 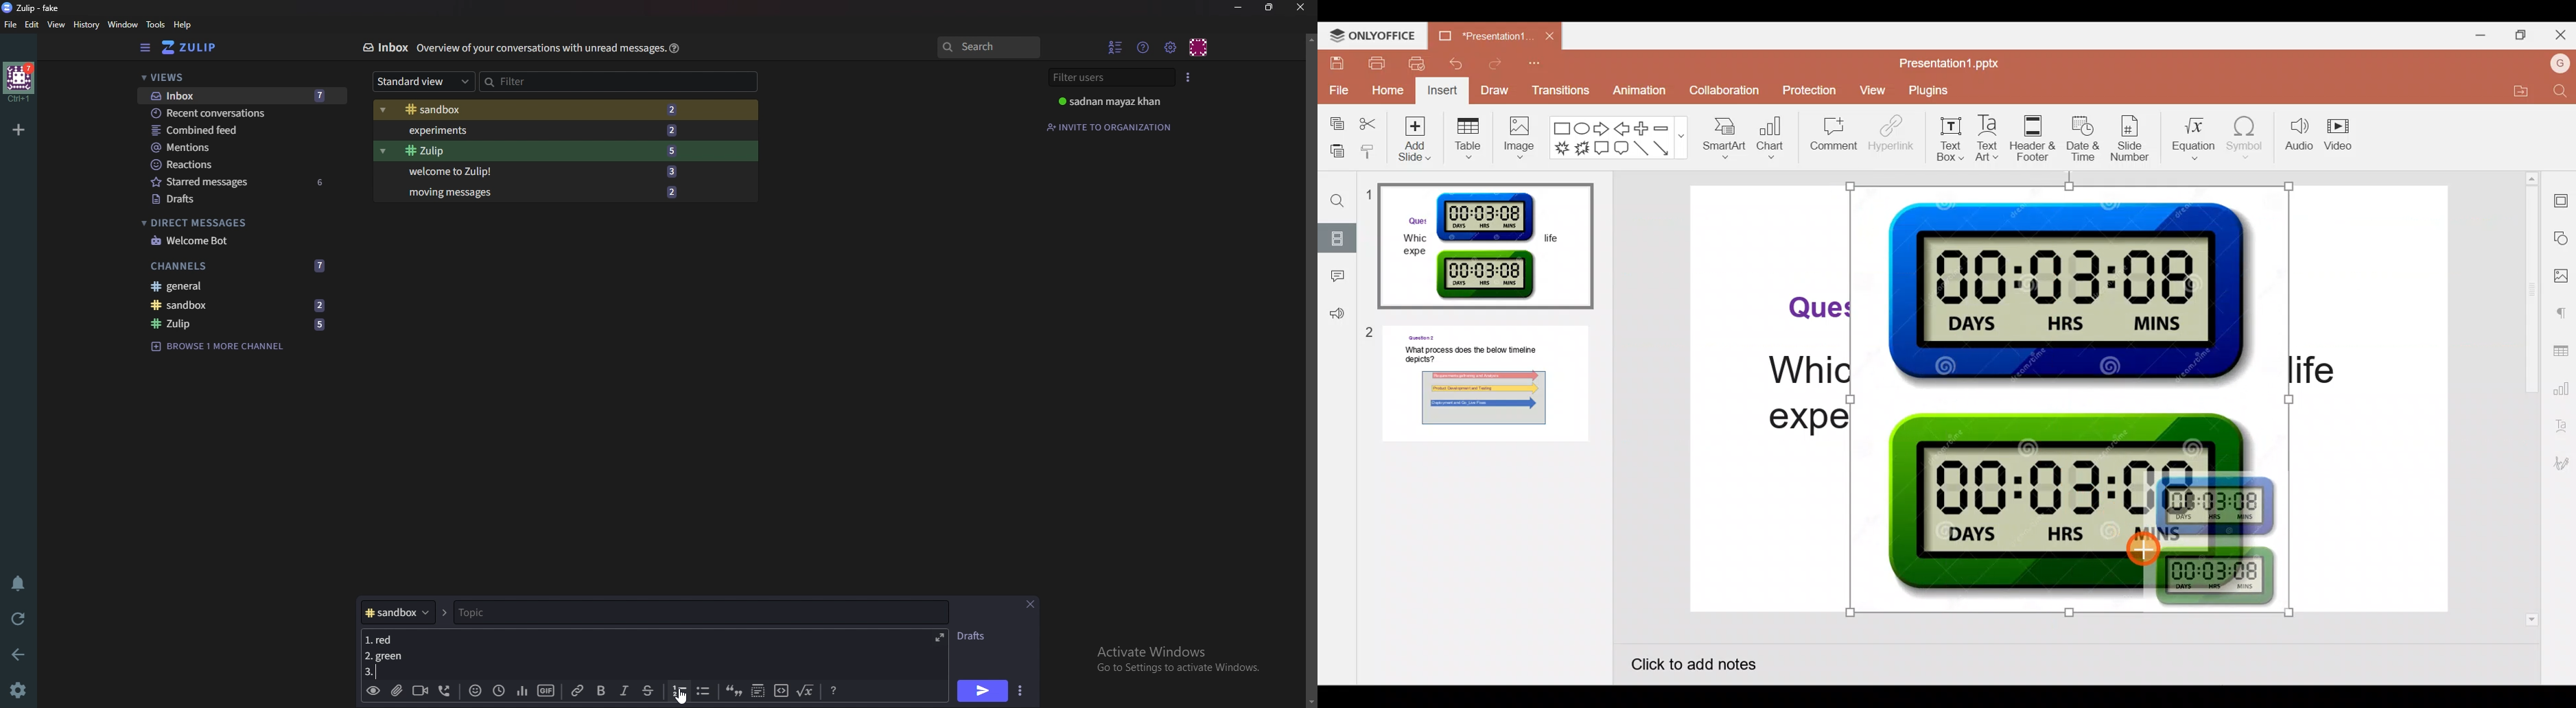 What do you see at coordinates (833, 691) in the screenshot?
I see `Message formatting` at bounding box center [833, 691].